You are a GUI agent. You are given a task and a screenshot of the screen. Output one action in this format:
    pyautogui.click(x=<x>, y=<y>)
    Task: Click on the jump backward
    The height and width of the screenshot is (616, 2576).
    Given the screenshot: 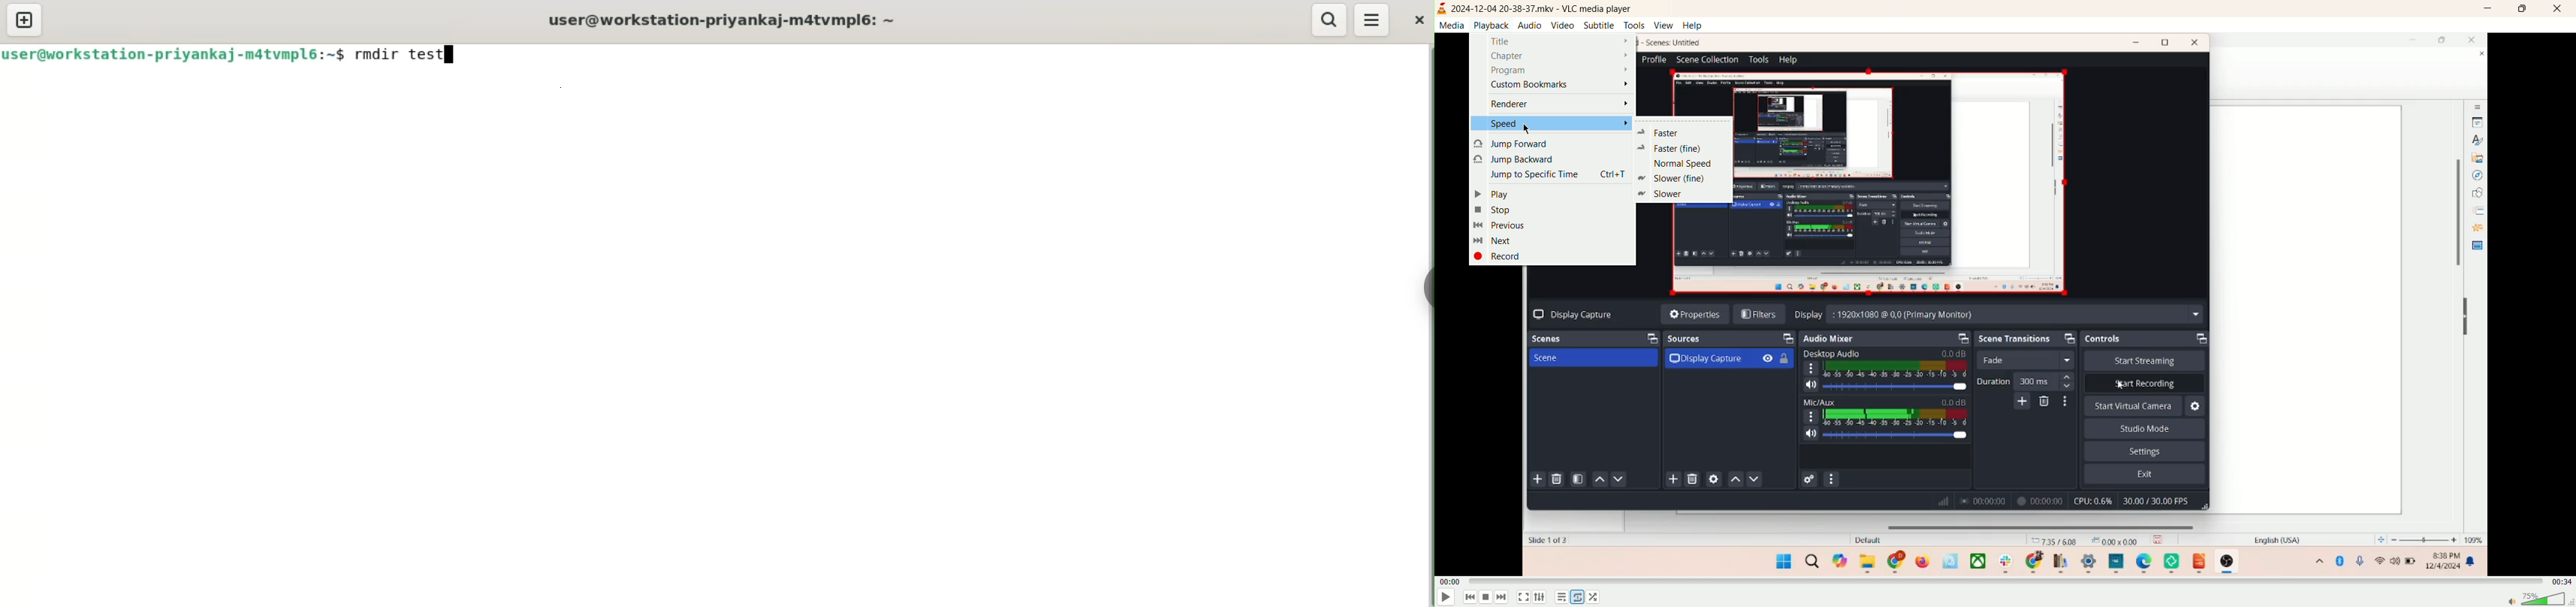 What is the action you would take?
    pyautogui.click(x=1515, y=159)
    